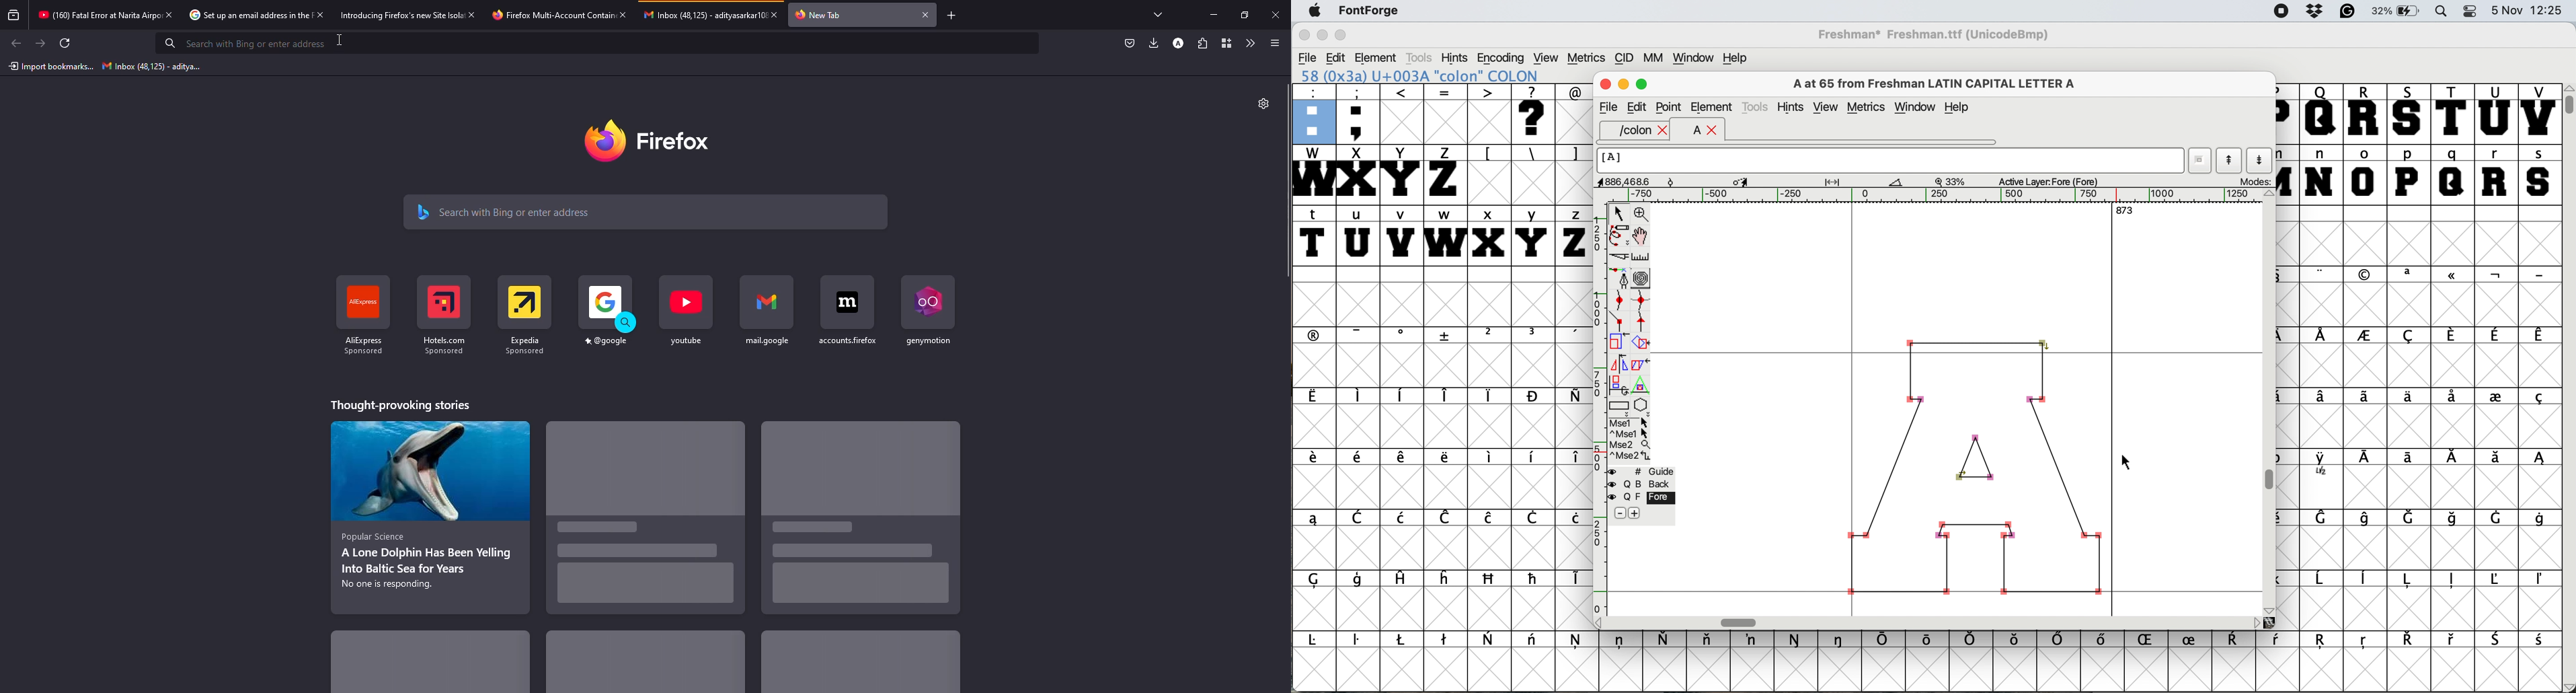  I want to click on minimize, so click(1214, 14).